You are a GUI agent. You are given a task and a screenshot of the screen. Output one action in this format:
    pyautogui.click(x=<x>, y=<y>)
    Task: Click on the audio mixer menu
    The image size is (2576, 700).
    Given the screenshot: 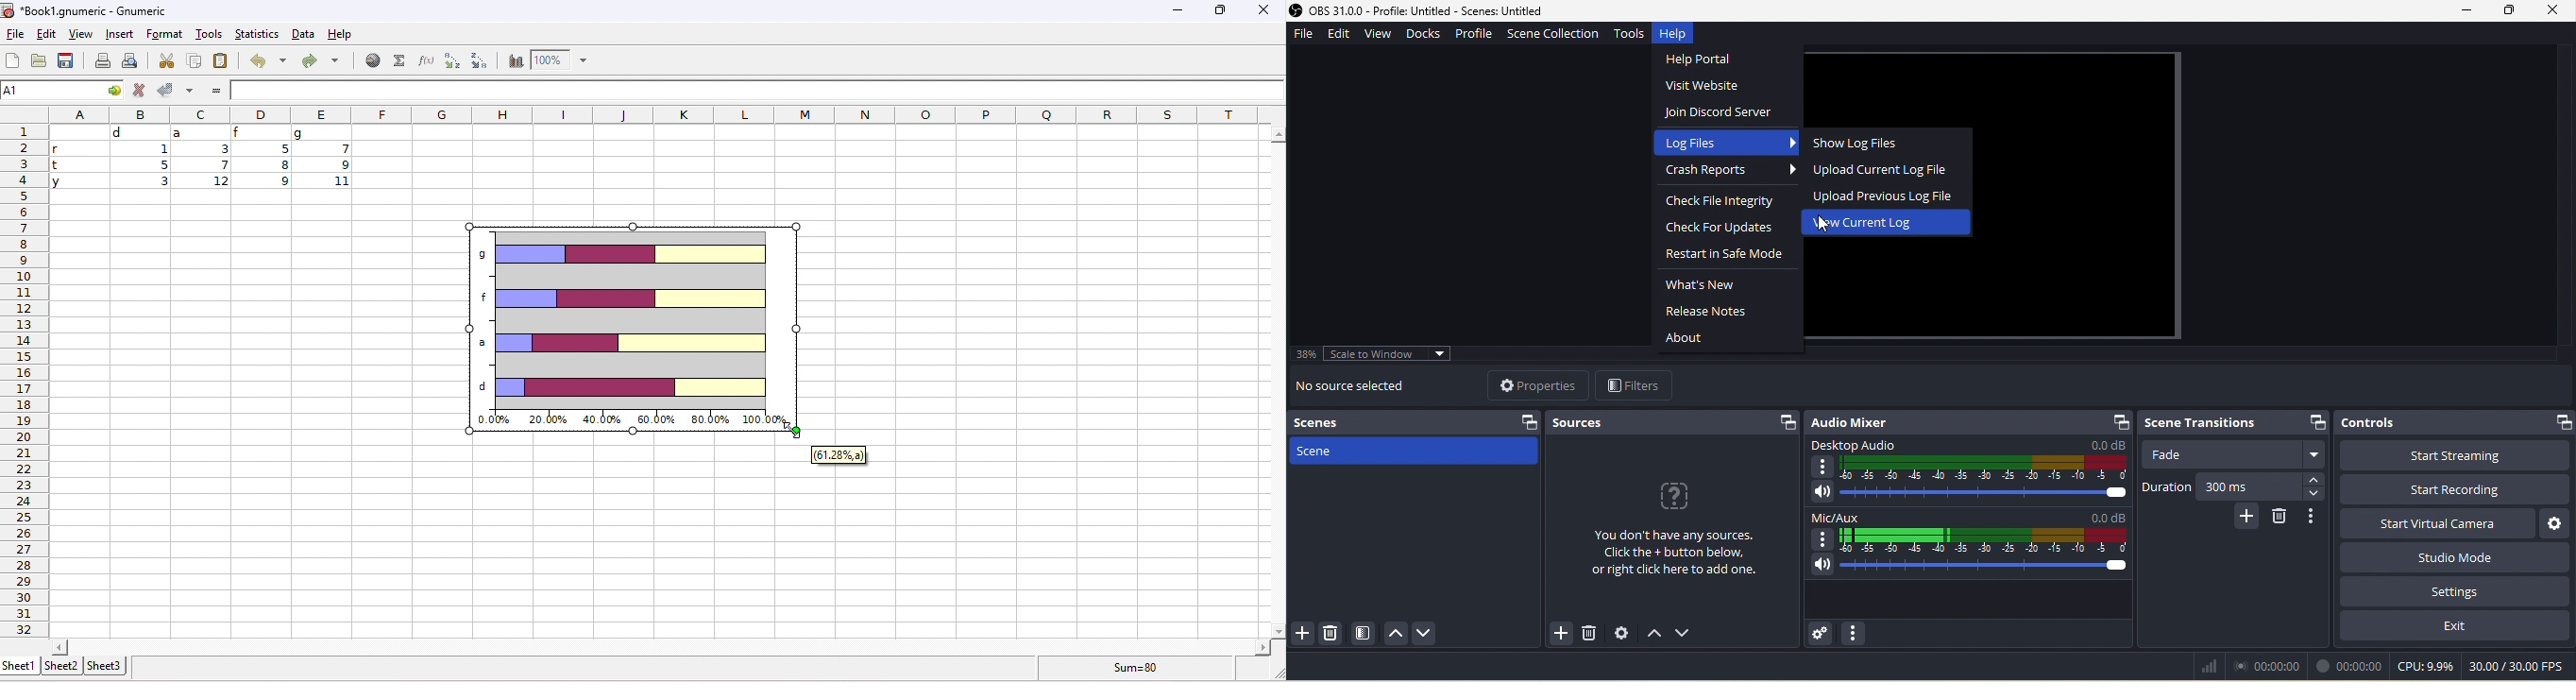 What is the action you would take?
    pyautogui.click(x=1855, y=634)
    